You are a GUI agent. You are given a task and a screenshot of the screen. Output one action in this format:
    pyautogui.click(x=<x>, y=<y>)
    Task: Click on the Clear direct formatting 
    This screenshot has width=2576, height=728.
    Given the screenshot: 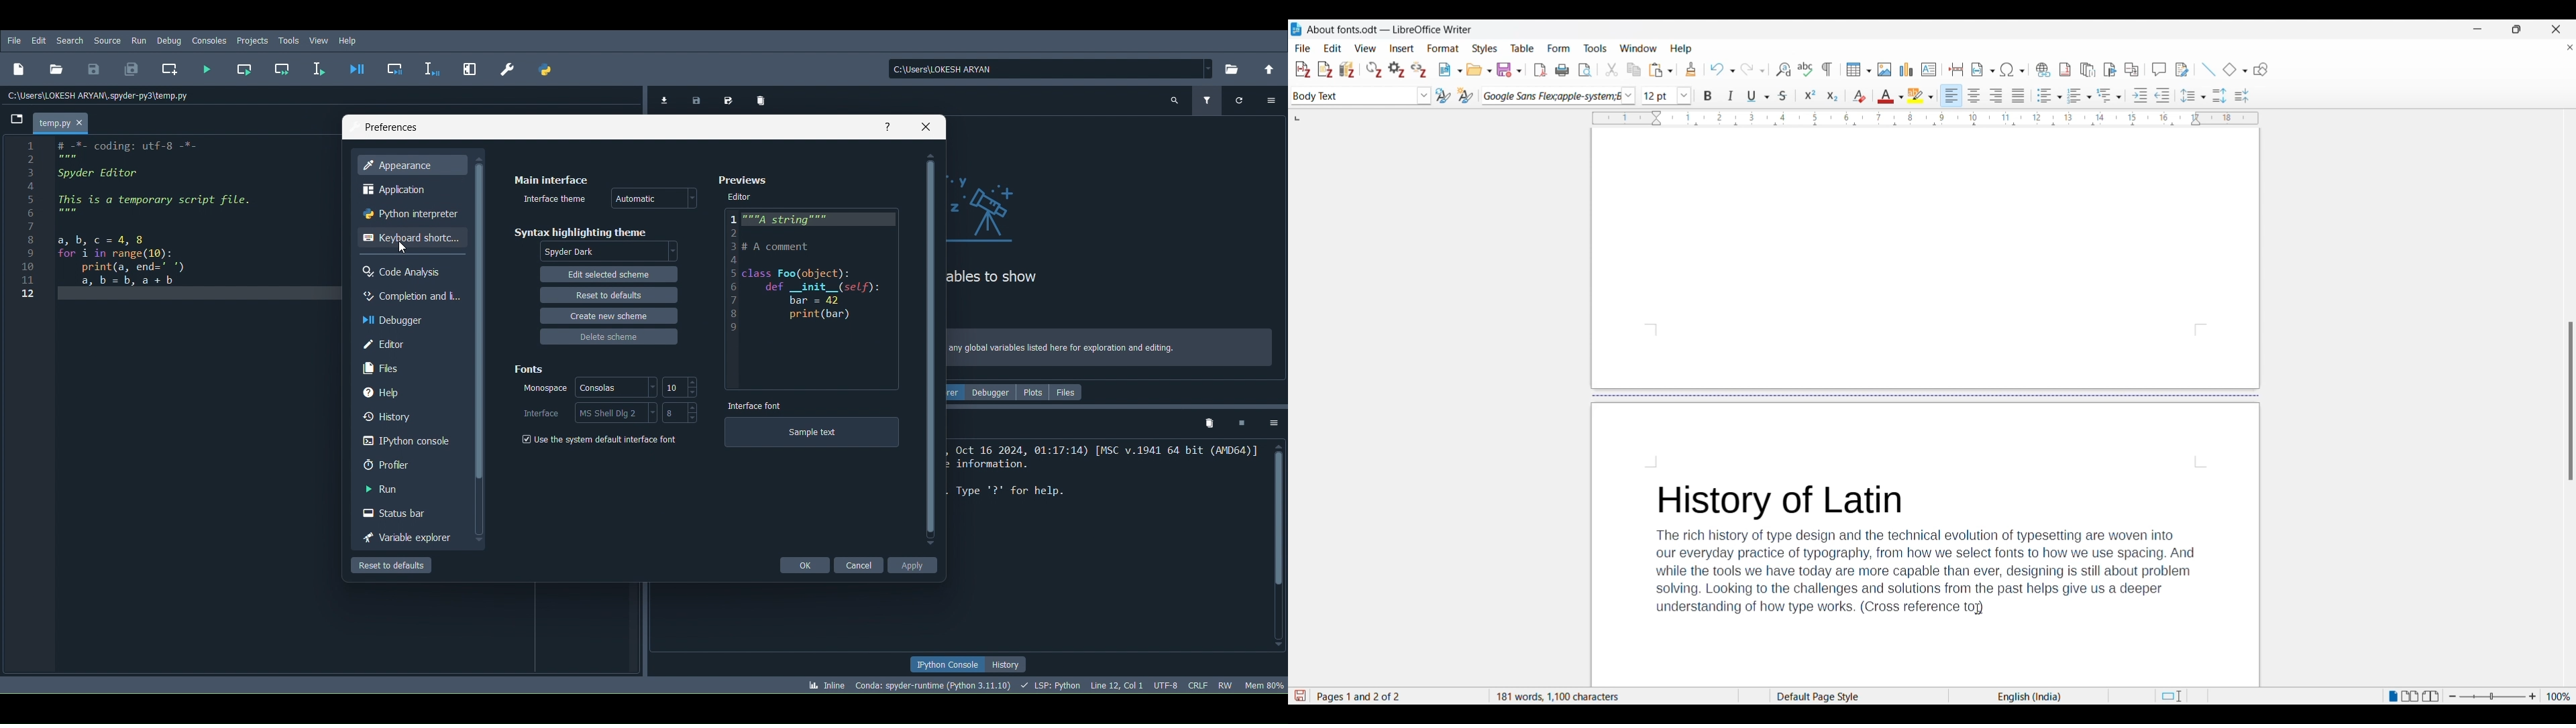 What is the action you would take?
    pyautogui.click(x=1860, y=95)
    